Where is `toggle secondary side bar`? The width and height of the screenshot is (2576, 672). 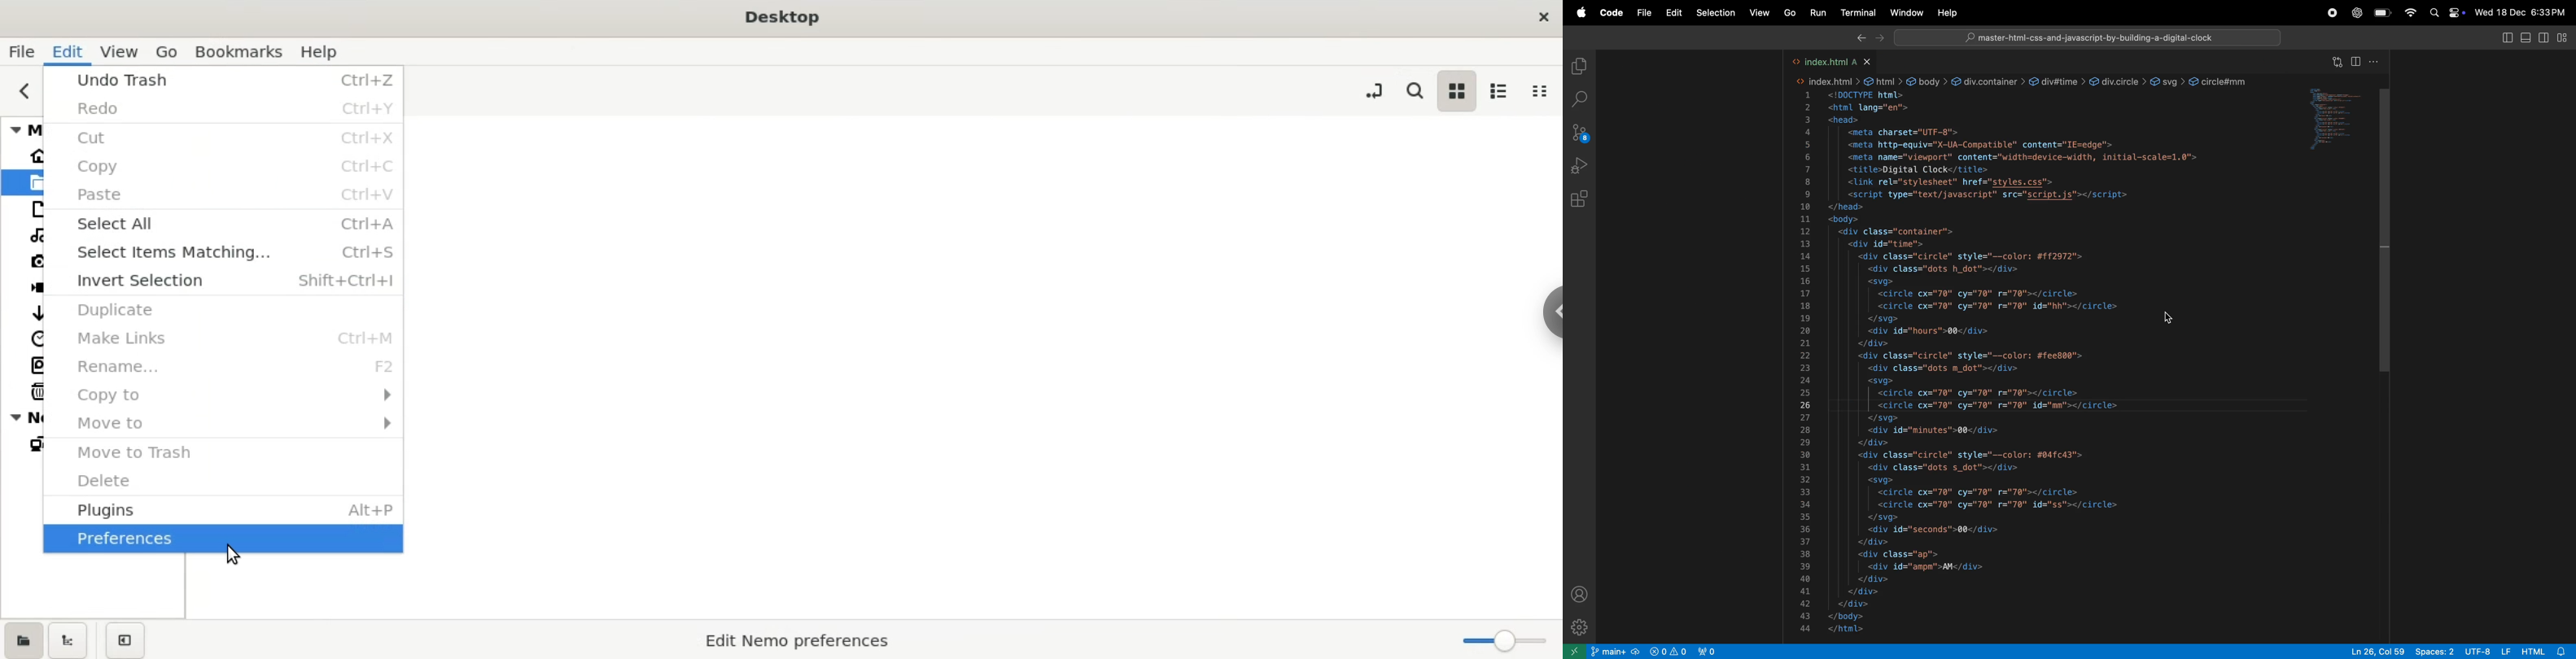
toggle secondary side bar is located at coordinates (2544, 39).